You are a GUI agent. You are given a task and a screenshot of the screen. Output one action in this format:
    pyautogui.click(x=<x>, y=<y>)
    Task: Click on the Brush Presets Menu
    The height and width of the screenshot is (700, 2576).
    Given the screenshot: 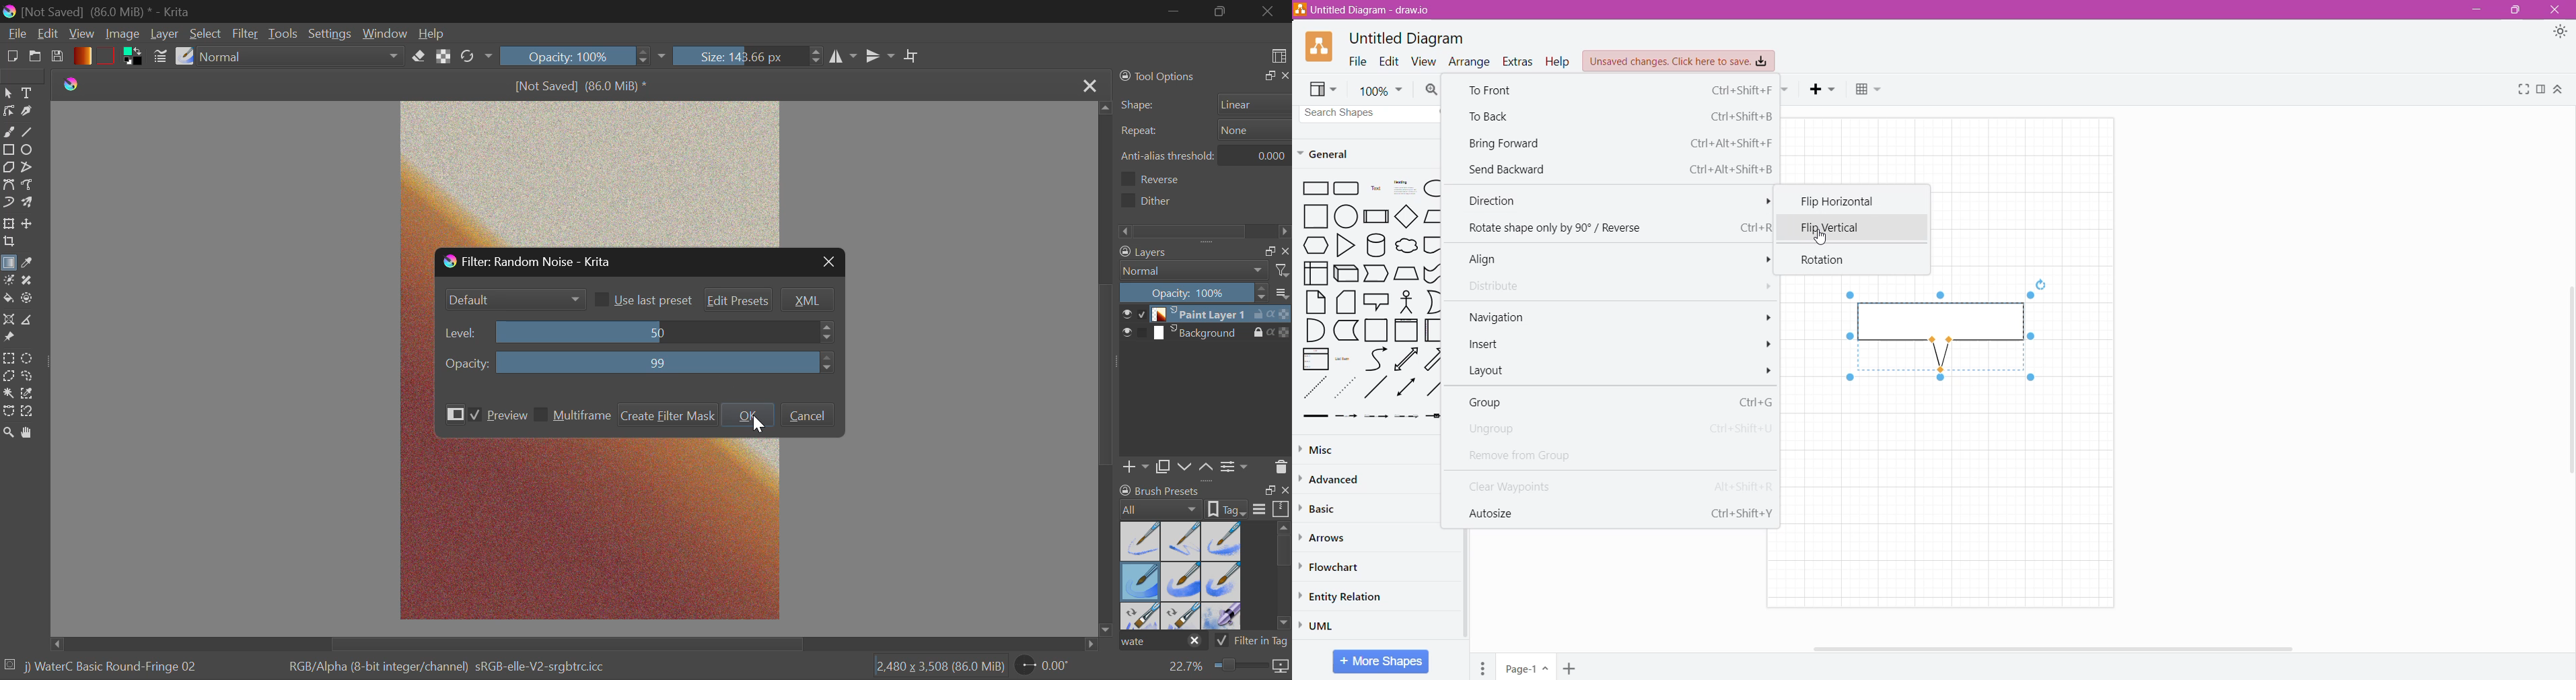 What is the action you would take?
    pyautogui.click(x=1180, y=574)
    